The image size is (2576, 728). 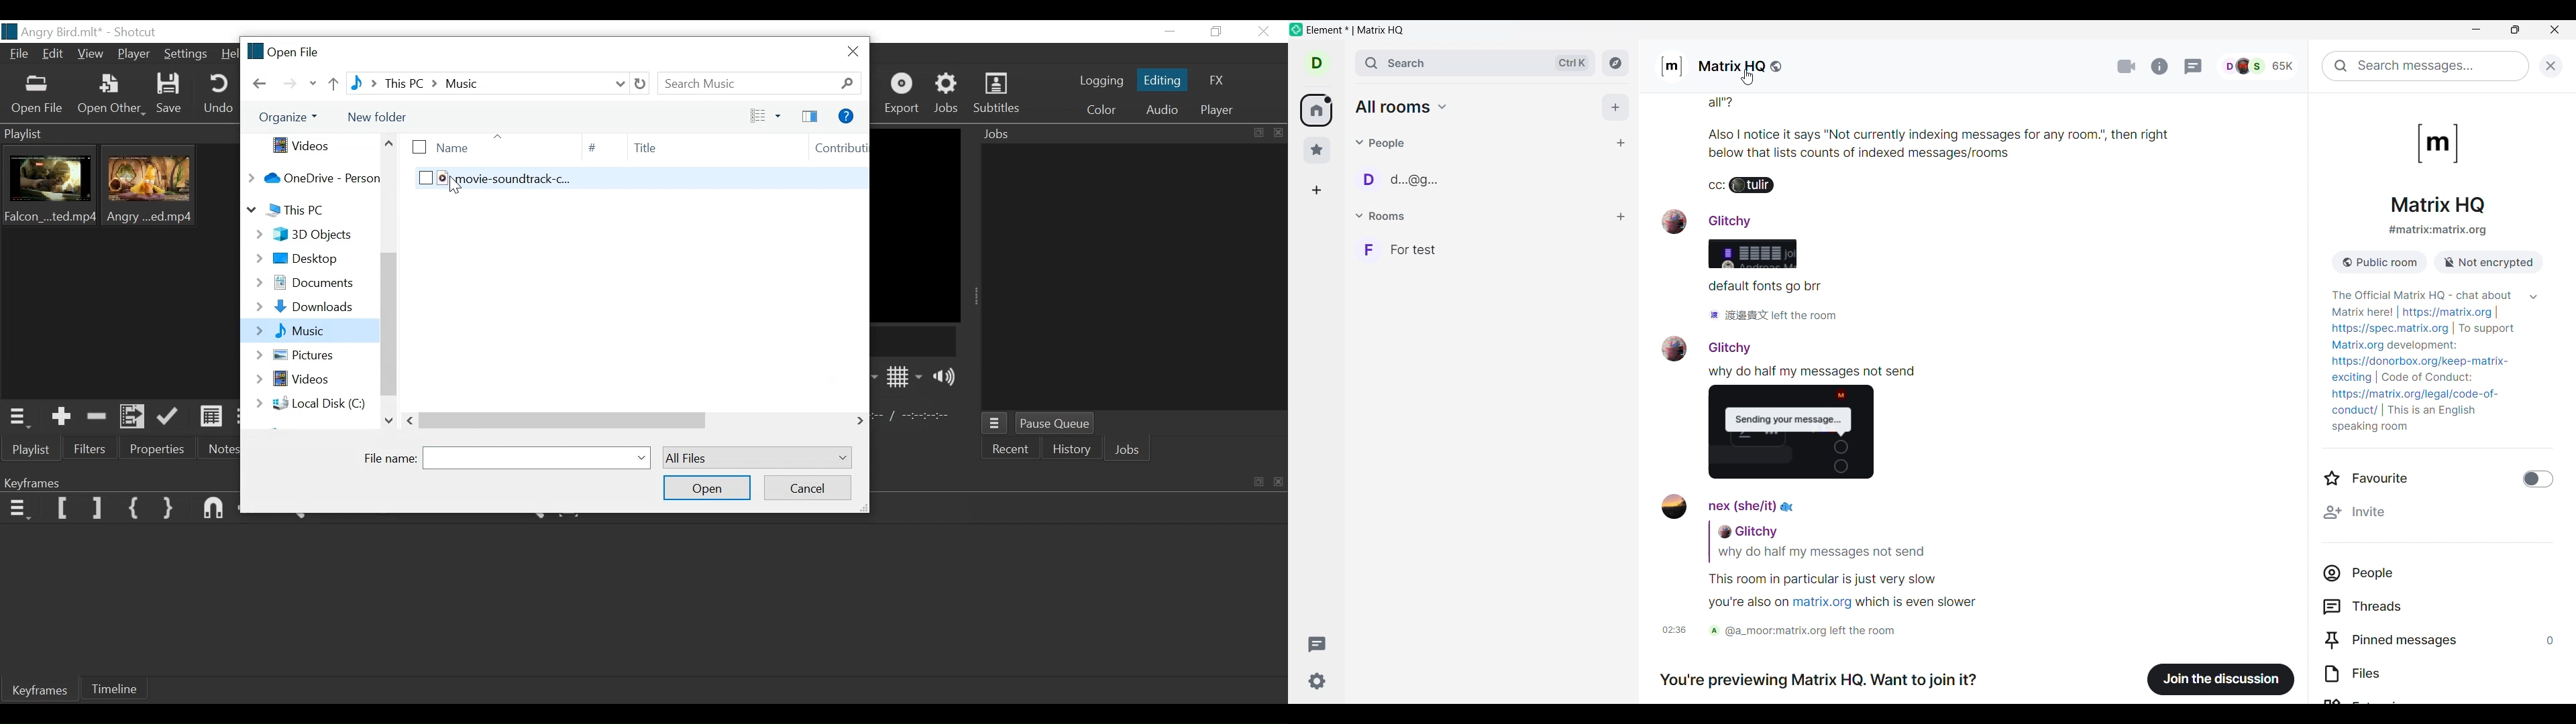 What do you see at coordinates (1097, 82) in the screenshot?
I see `logging` at bounding box center [1097, 82].